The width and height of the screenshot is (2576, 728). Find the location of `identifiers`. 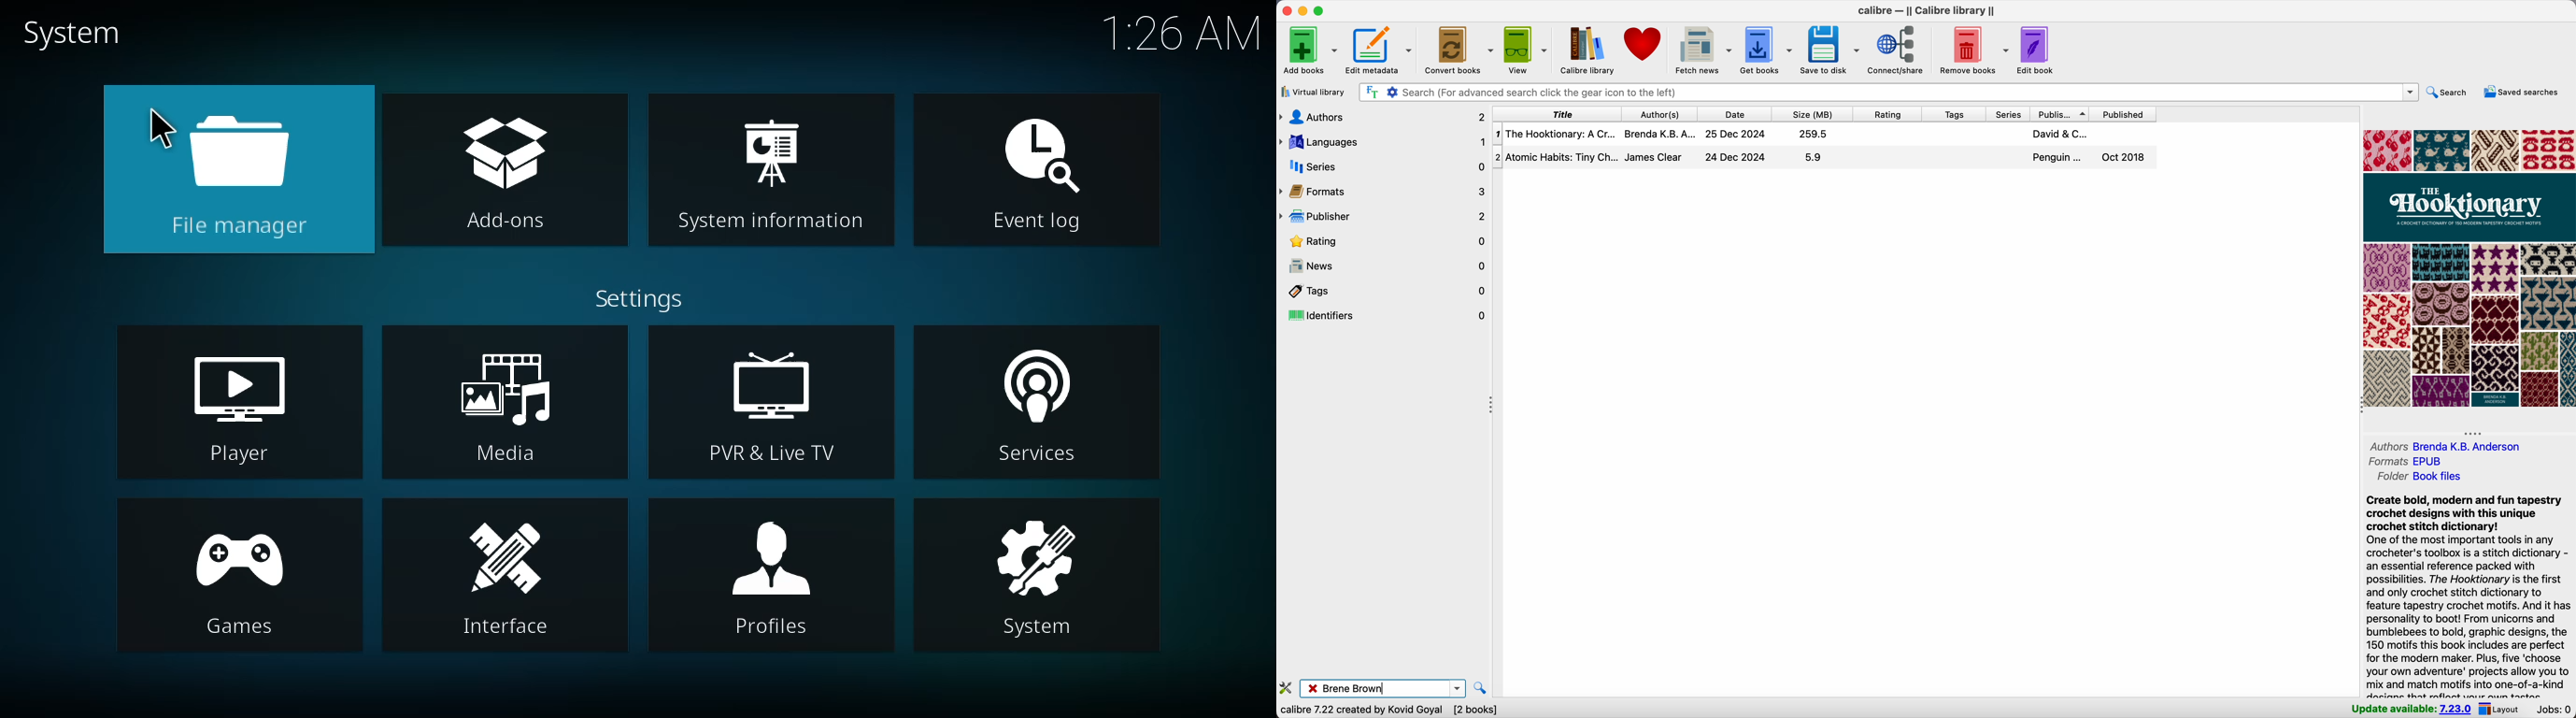

identifiers is located at coordinates (1385, 314).